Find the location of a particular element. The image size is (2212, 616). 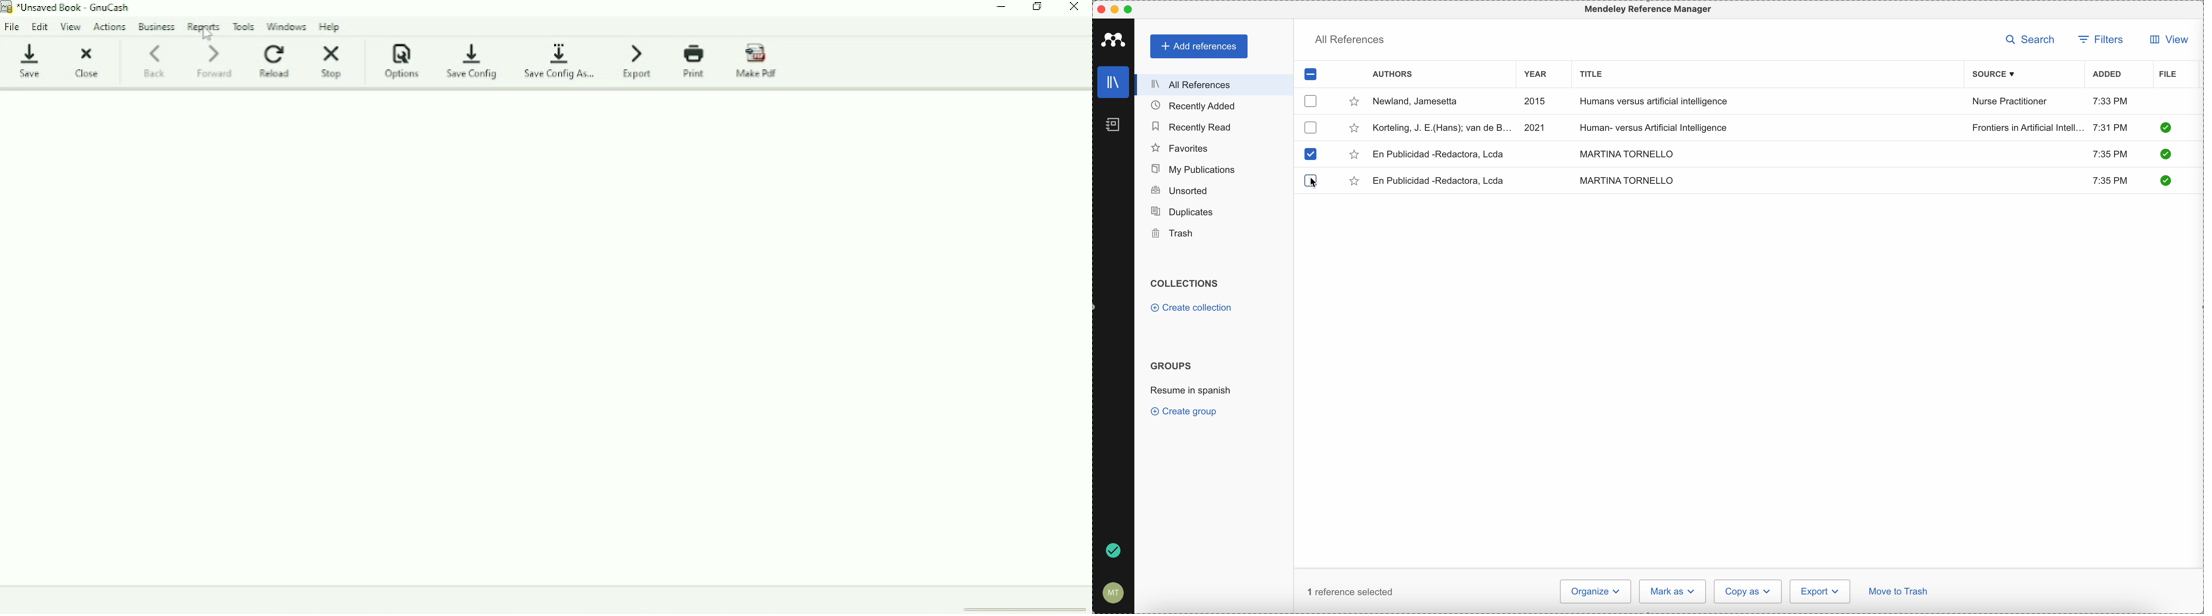

2021 is located at coordinates (1536, 127).